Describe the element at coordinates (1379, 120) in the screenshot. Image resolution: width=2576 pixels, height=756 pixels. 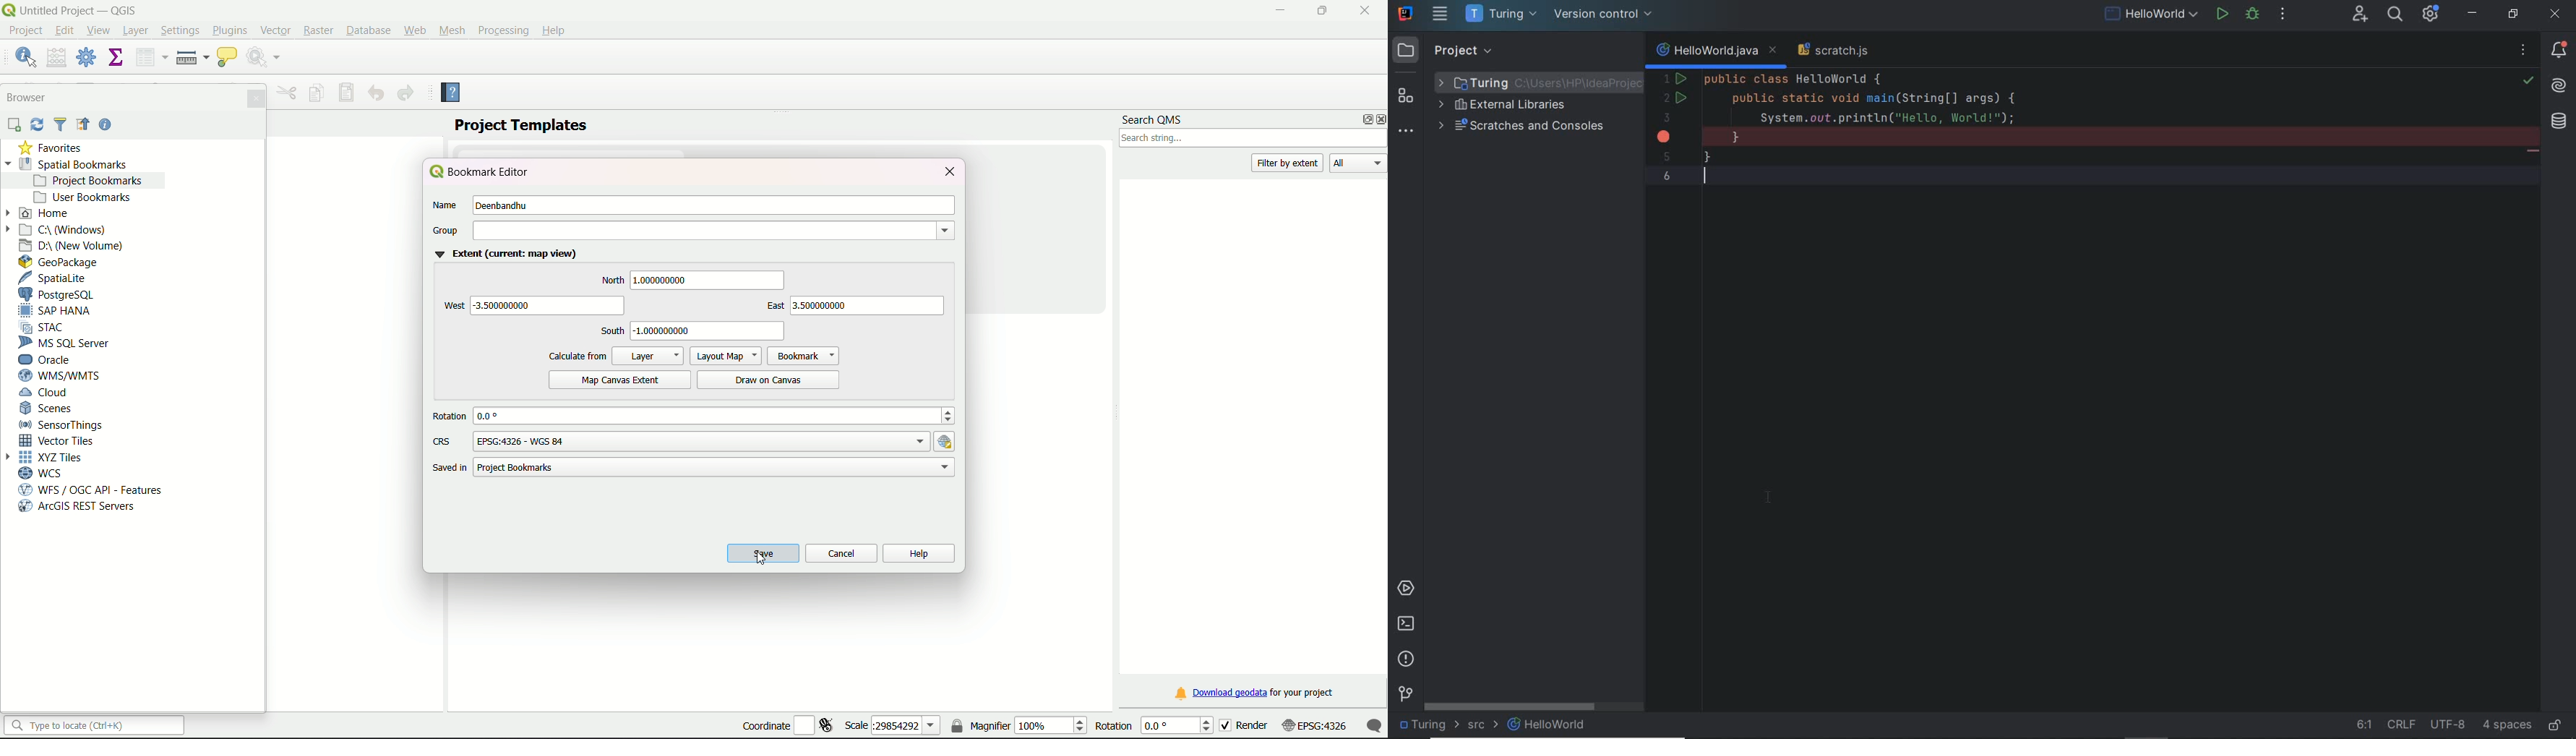
I see `close` at that location.